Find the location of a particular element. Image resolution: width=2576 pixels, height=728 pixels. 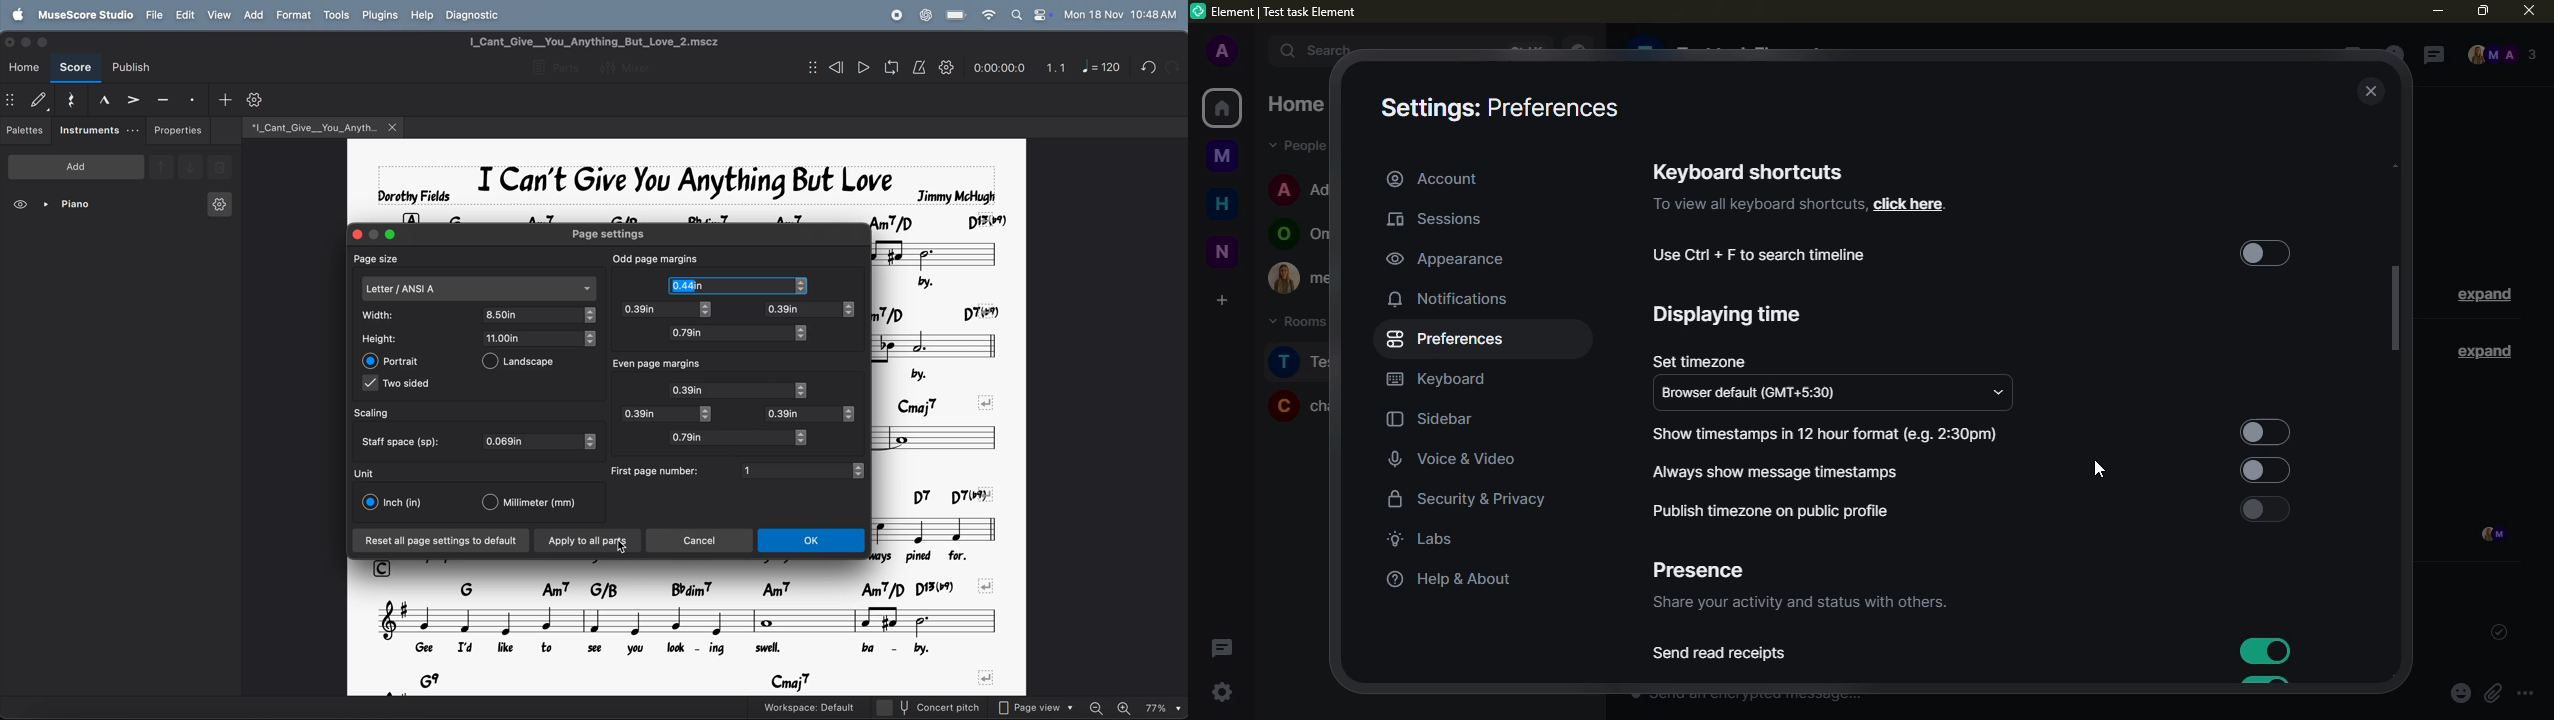

zoom in is located at coordinates (1127, 706).